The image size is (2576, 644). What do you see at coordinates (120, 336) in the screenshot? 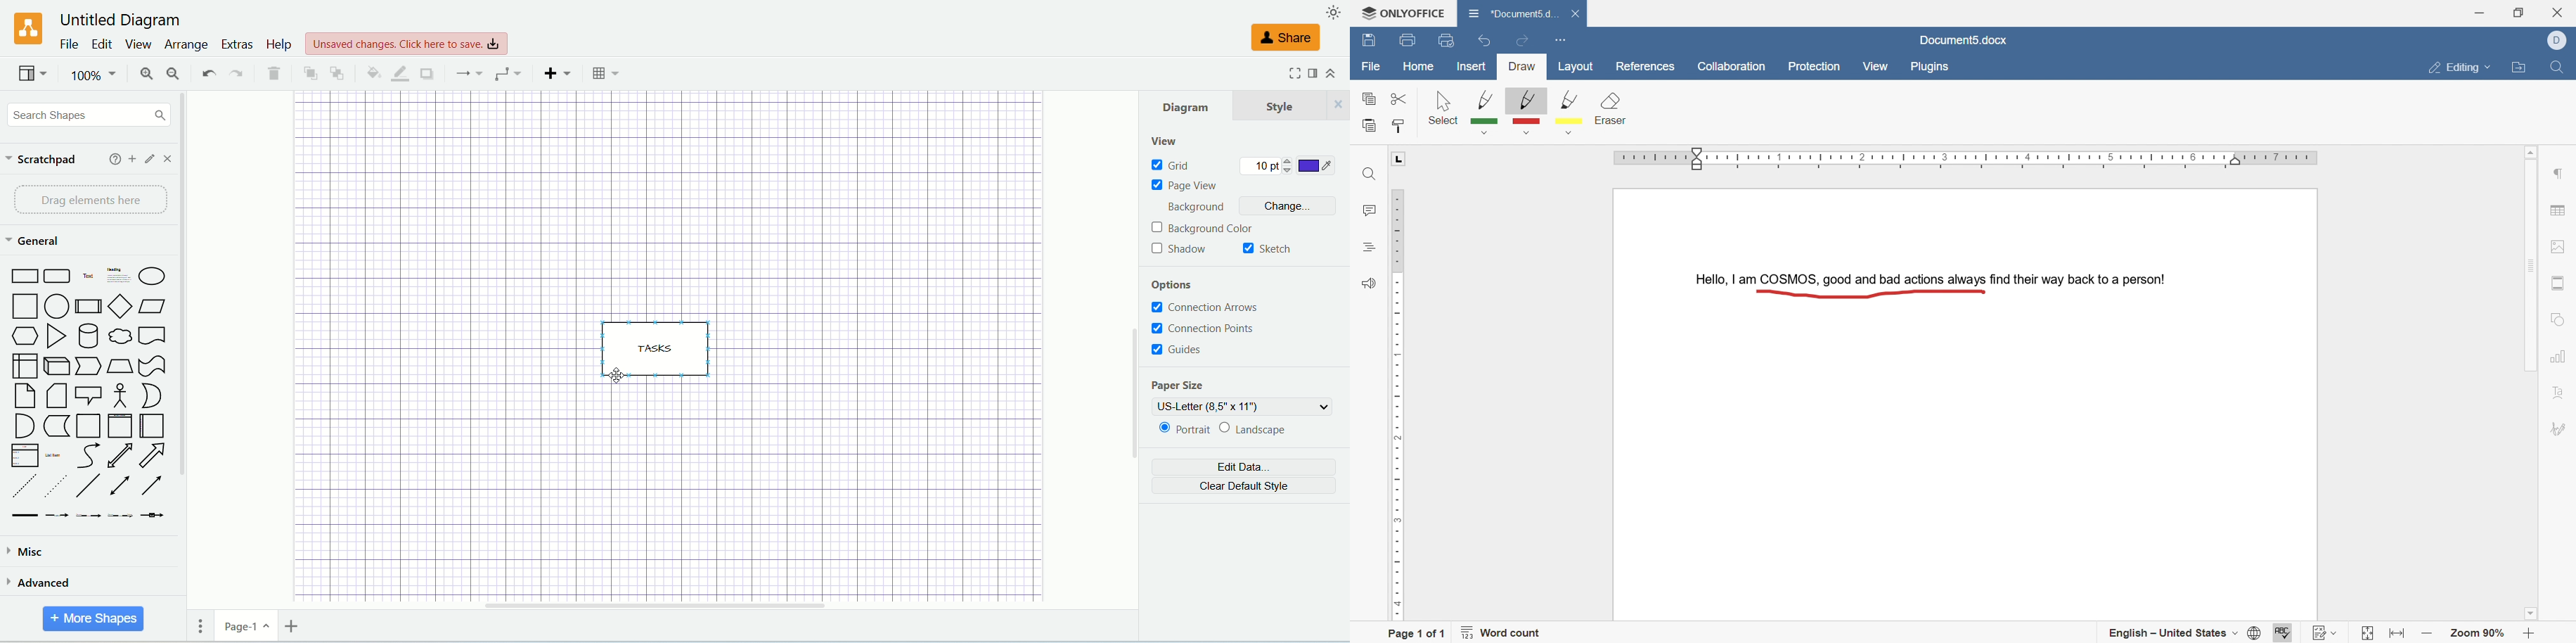
I see `Cloud` at bounding box center [120, 336].